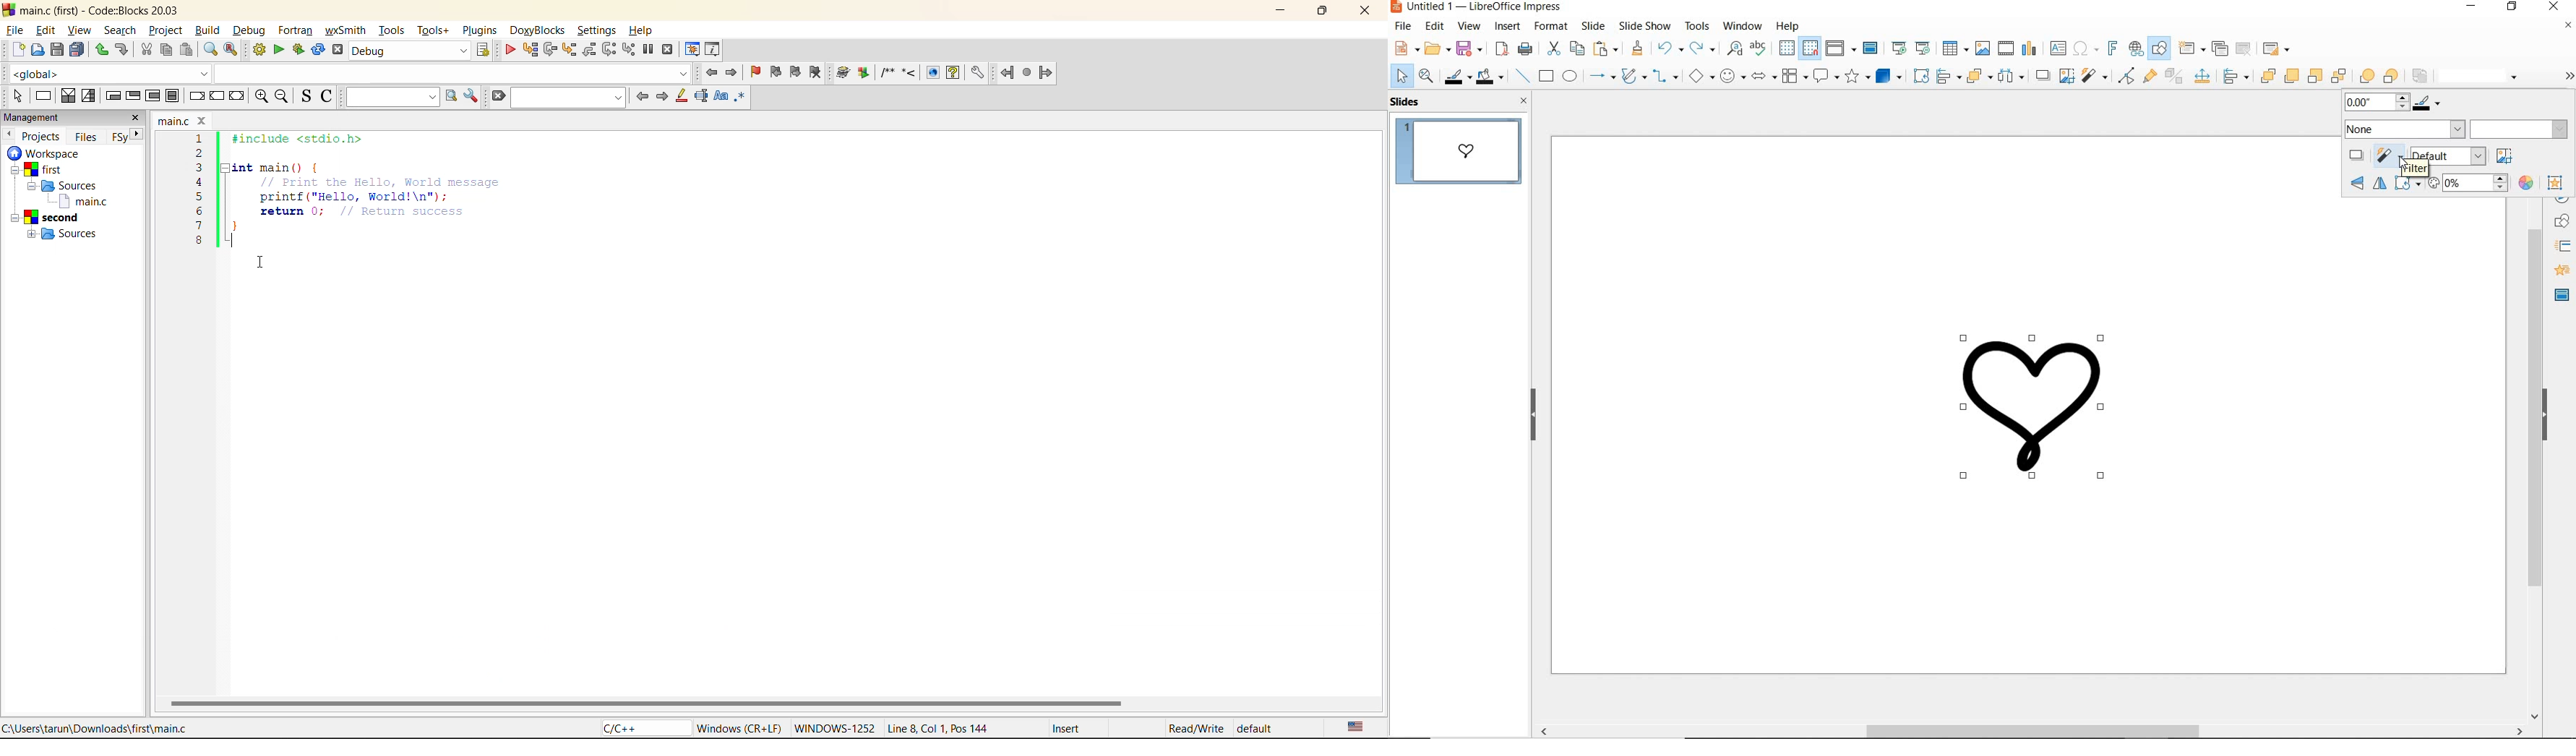 This screenshot has height=756, width=2576. What do you see at coordinates (2399, 101) in the screenshot?
I see `Line color and thickness` at bounding box center [2399, 101].